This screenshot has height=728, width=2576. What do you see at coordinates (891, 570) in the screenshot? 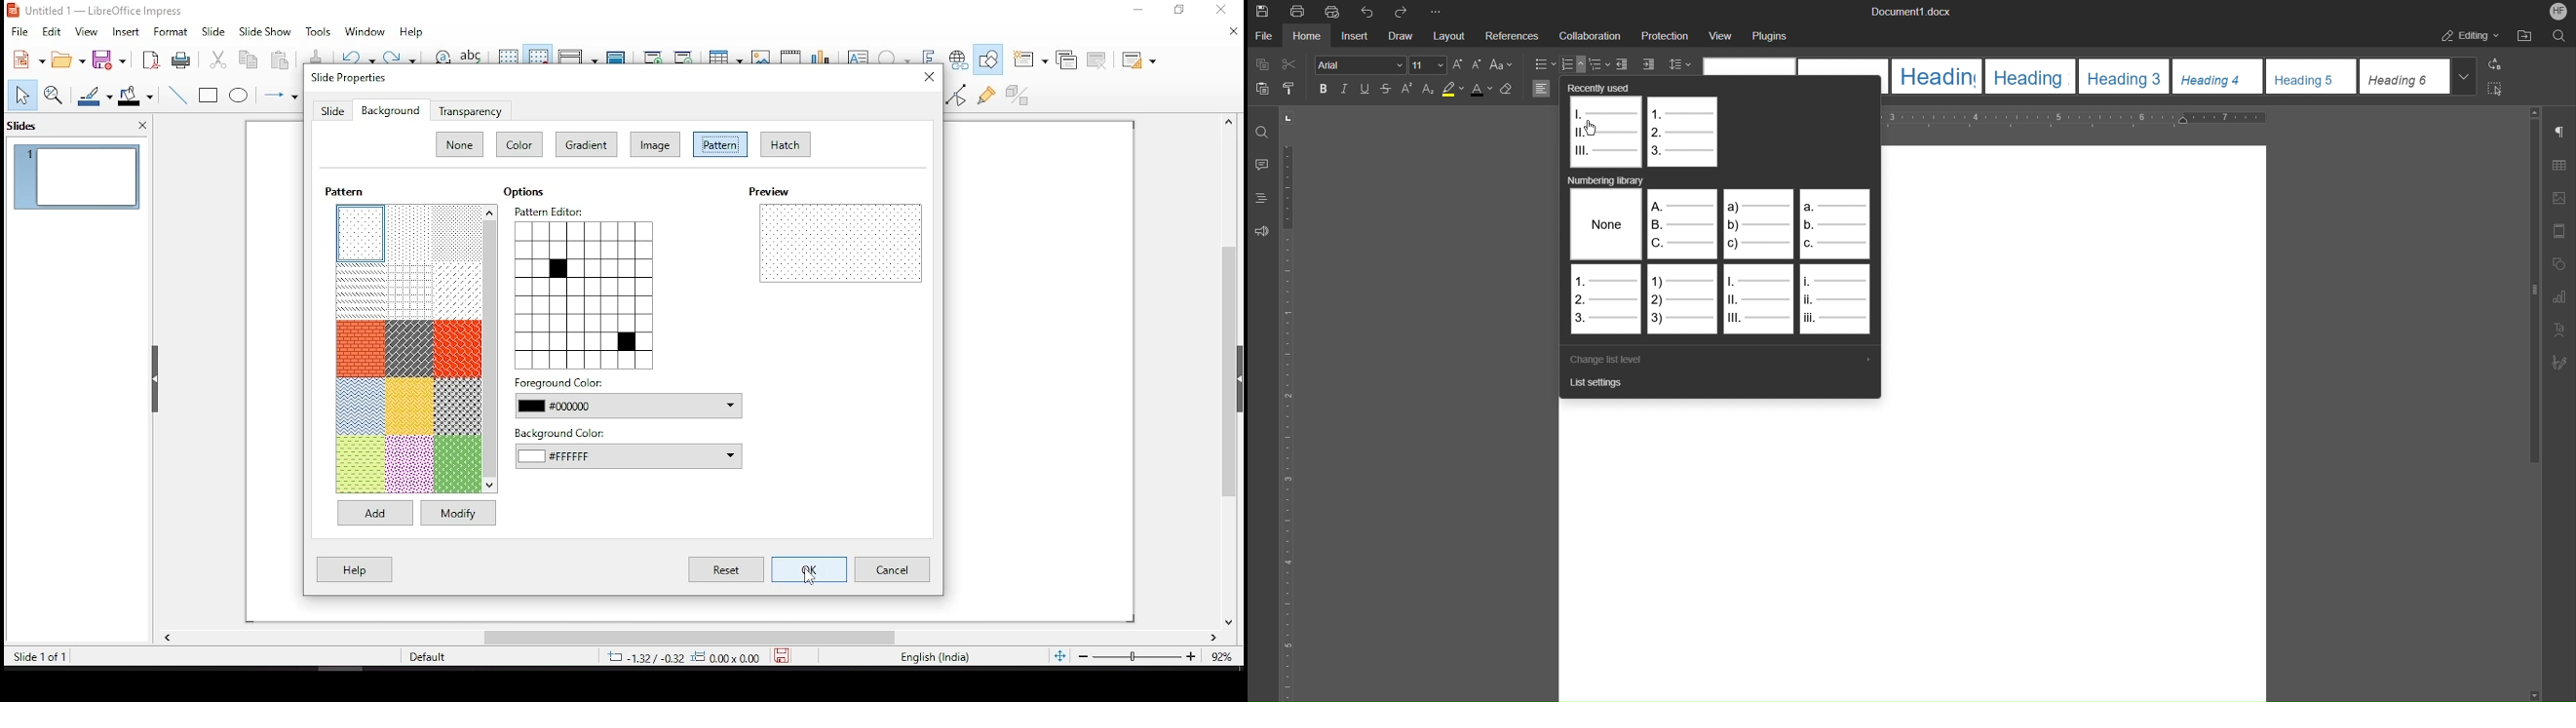
I see `cancel` at bounding box center [891, 570].